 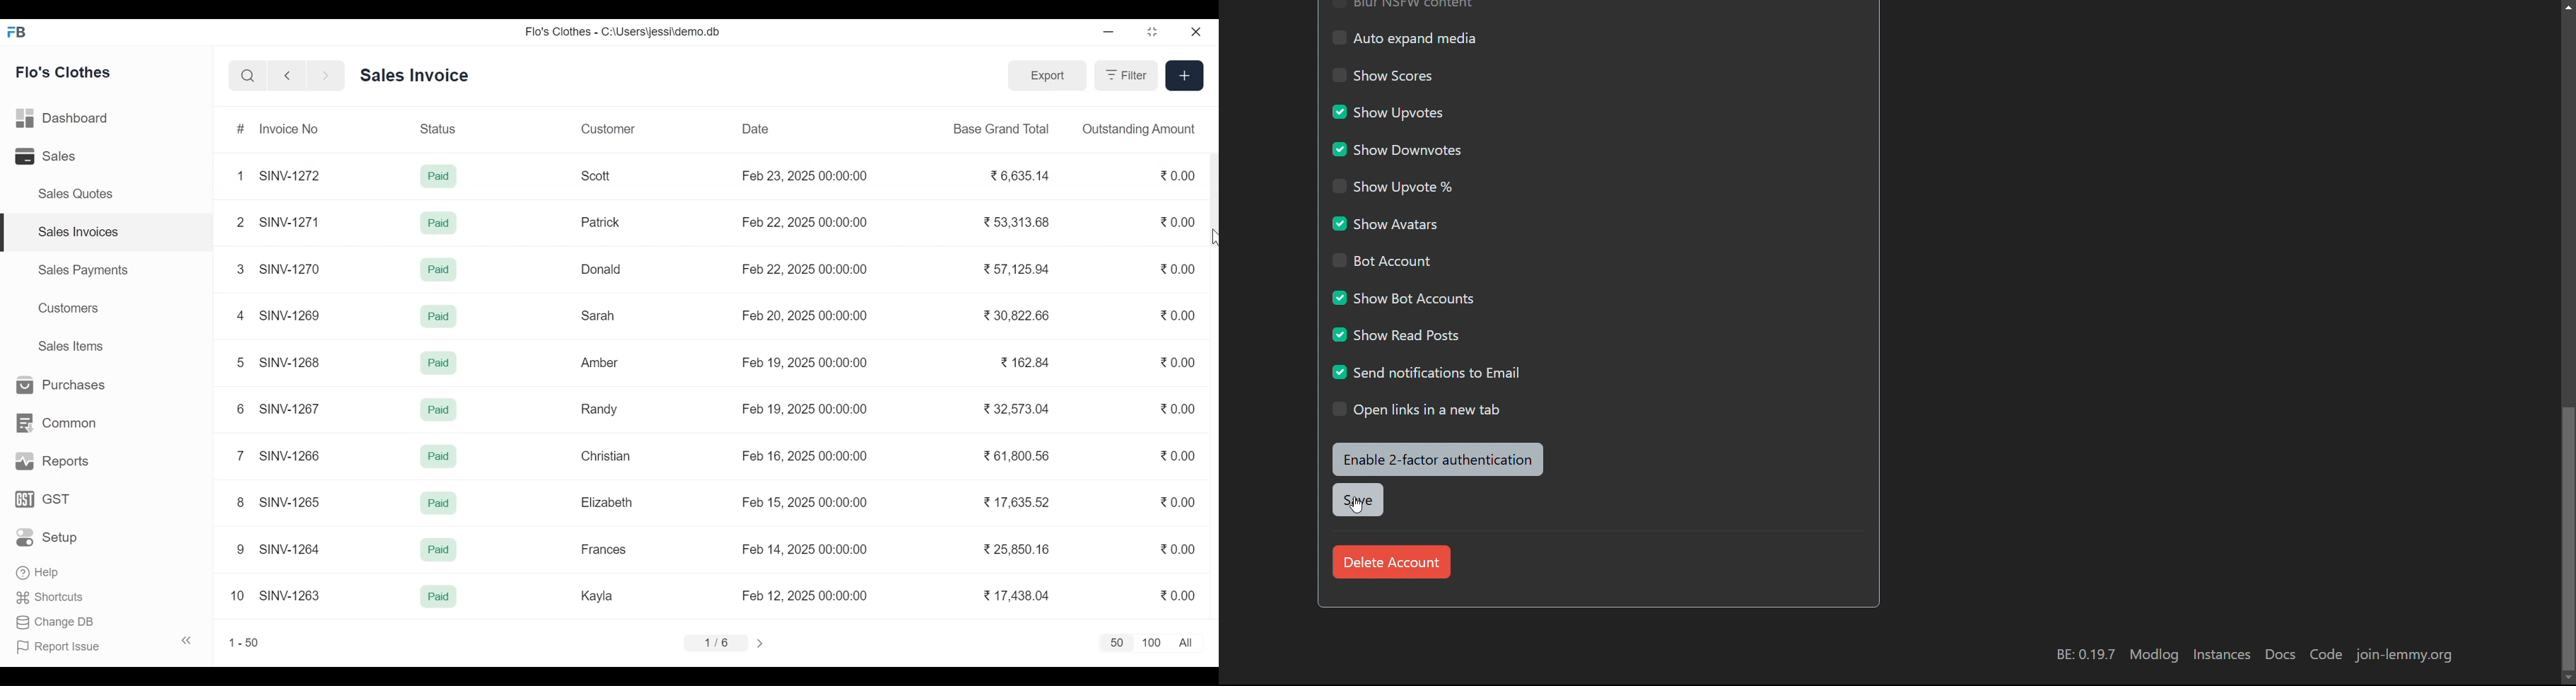 What do you see at coordinates (240, 315) in the screenshot?
I see `4` at bounding box center [240, 315].